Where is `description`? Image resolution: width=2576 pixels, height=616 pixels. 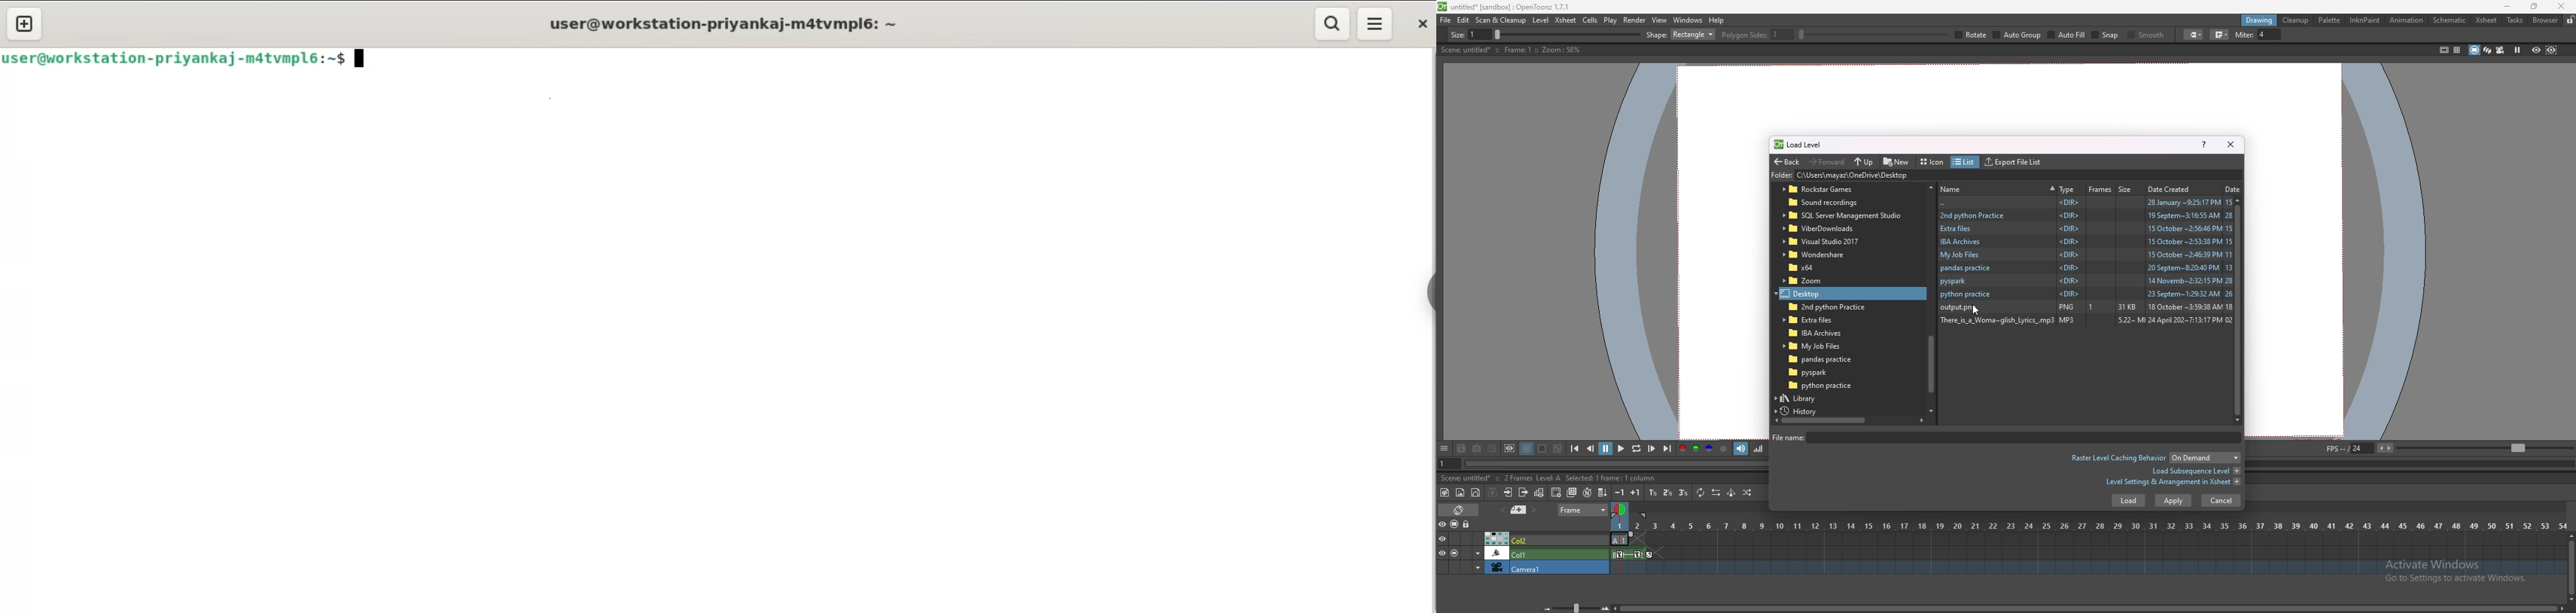
description is located at coordinates (1510, 50).